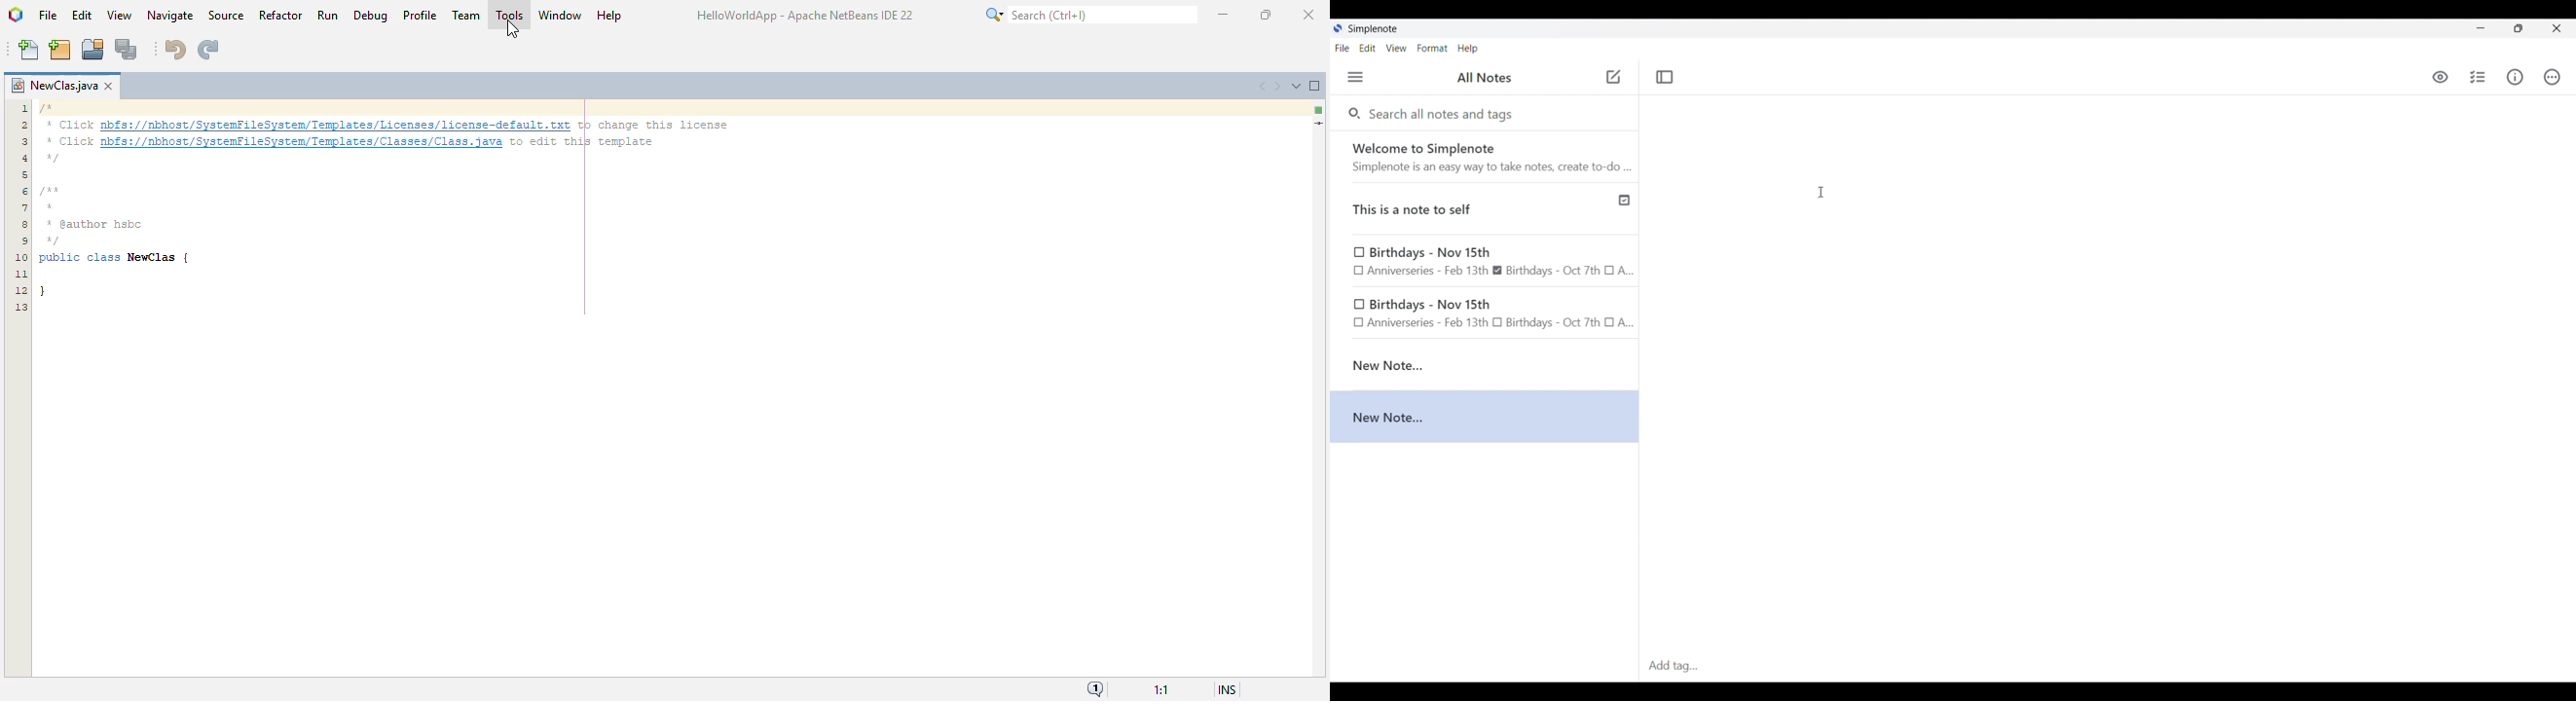  What do you see at coordinates (1267, 14) in the screenshot?
I see `maximize` at bounding box center [1267, 14].